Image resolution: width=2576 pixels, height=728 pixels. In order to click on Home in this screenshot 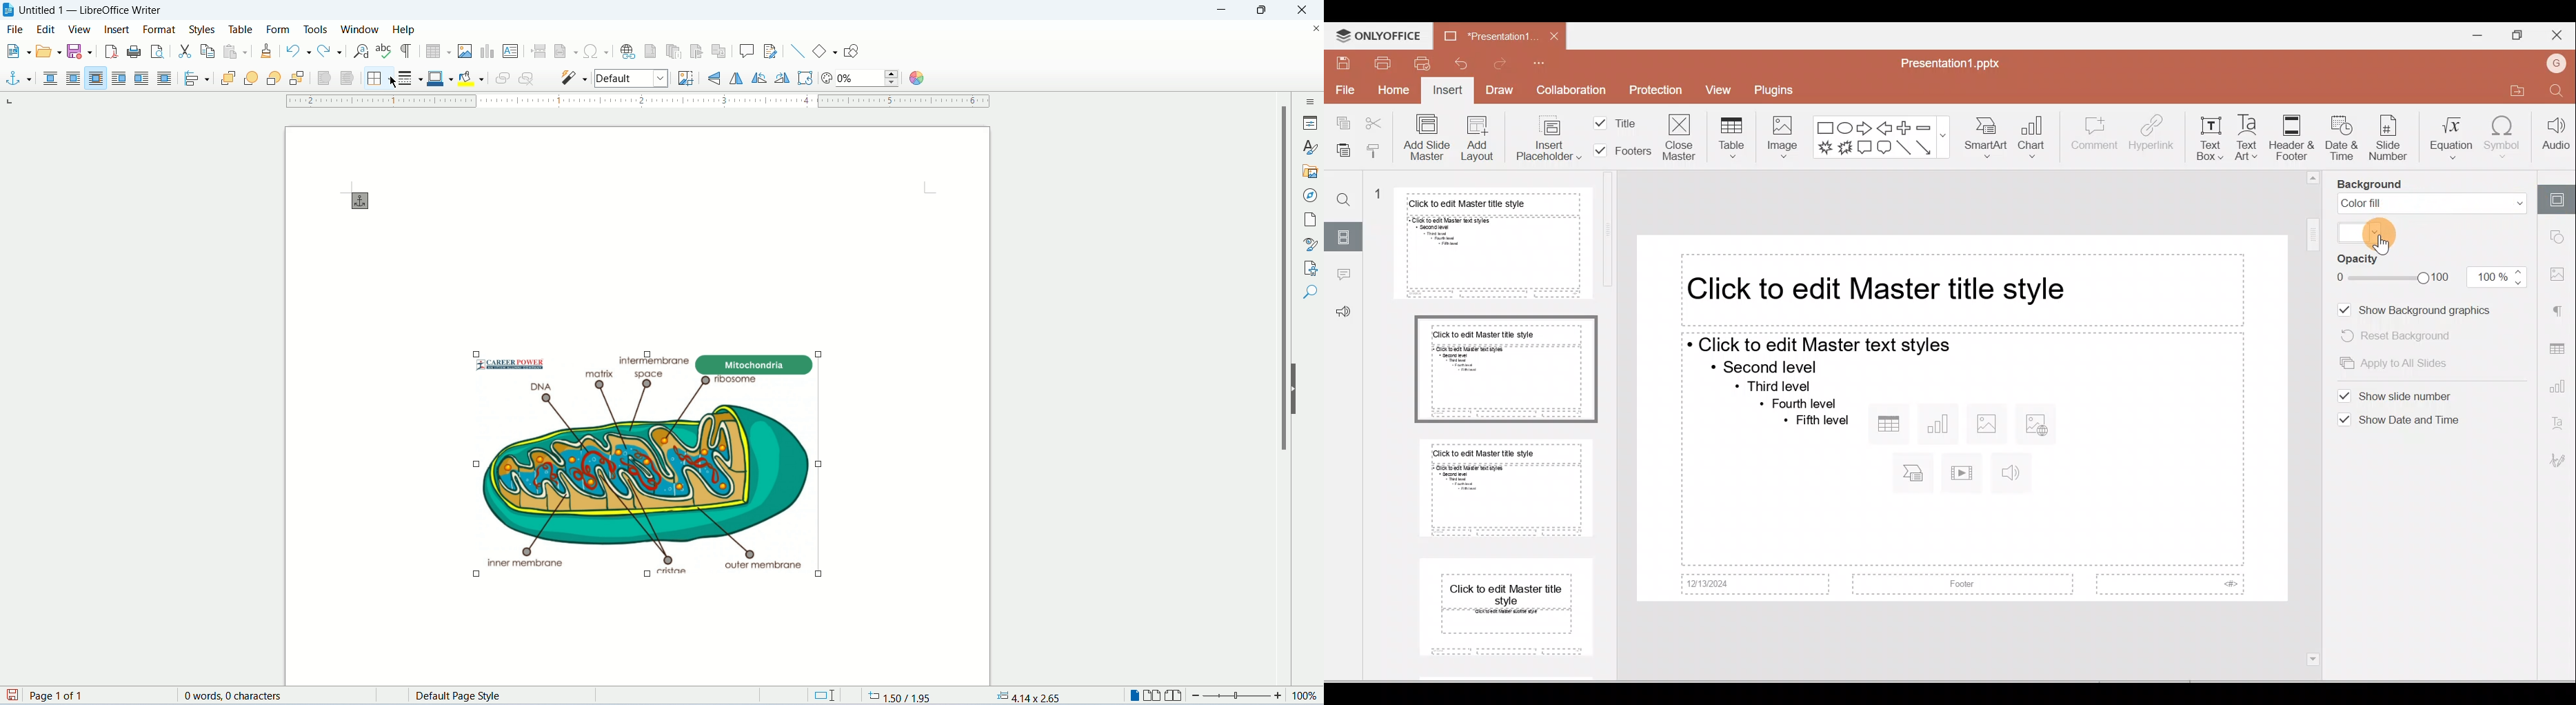, I will do `click(1393, 92)`.